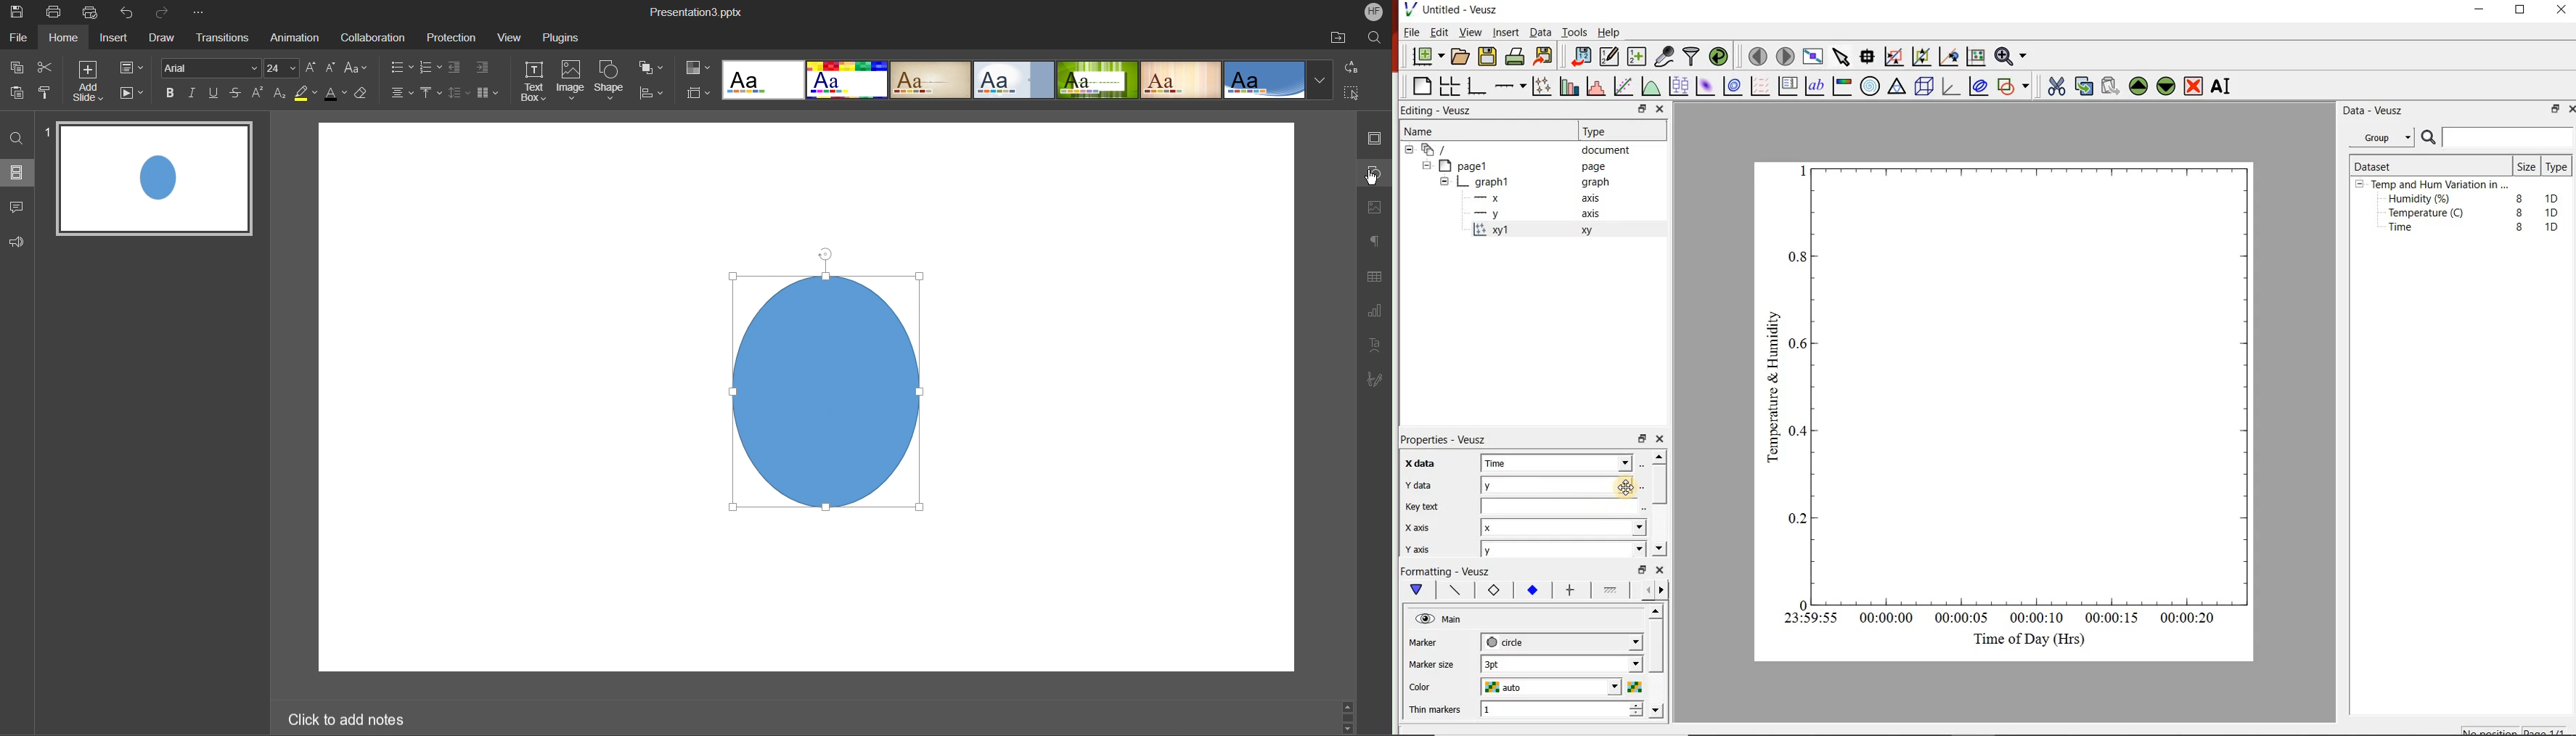  I want to click on hide sub menu, so click(1429, 167).